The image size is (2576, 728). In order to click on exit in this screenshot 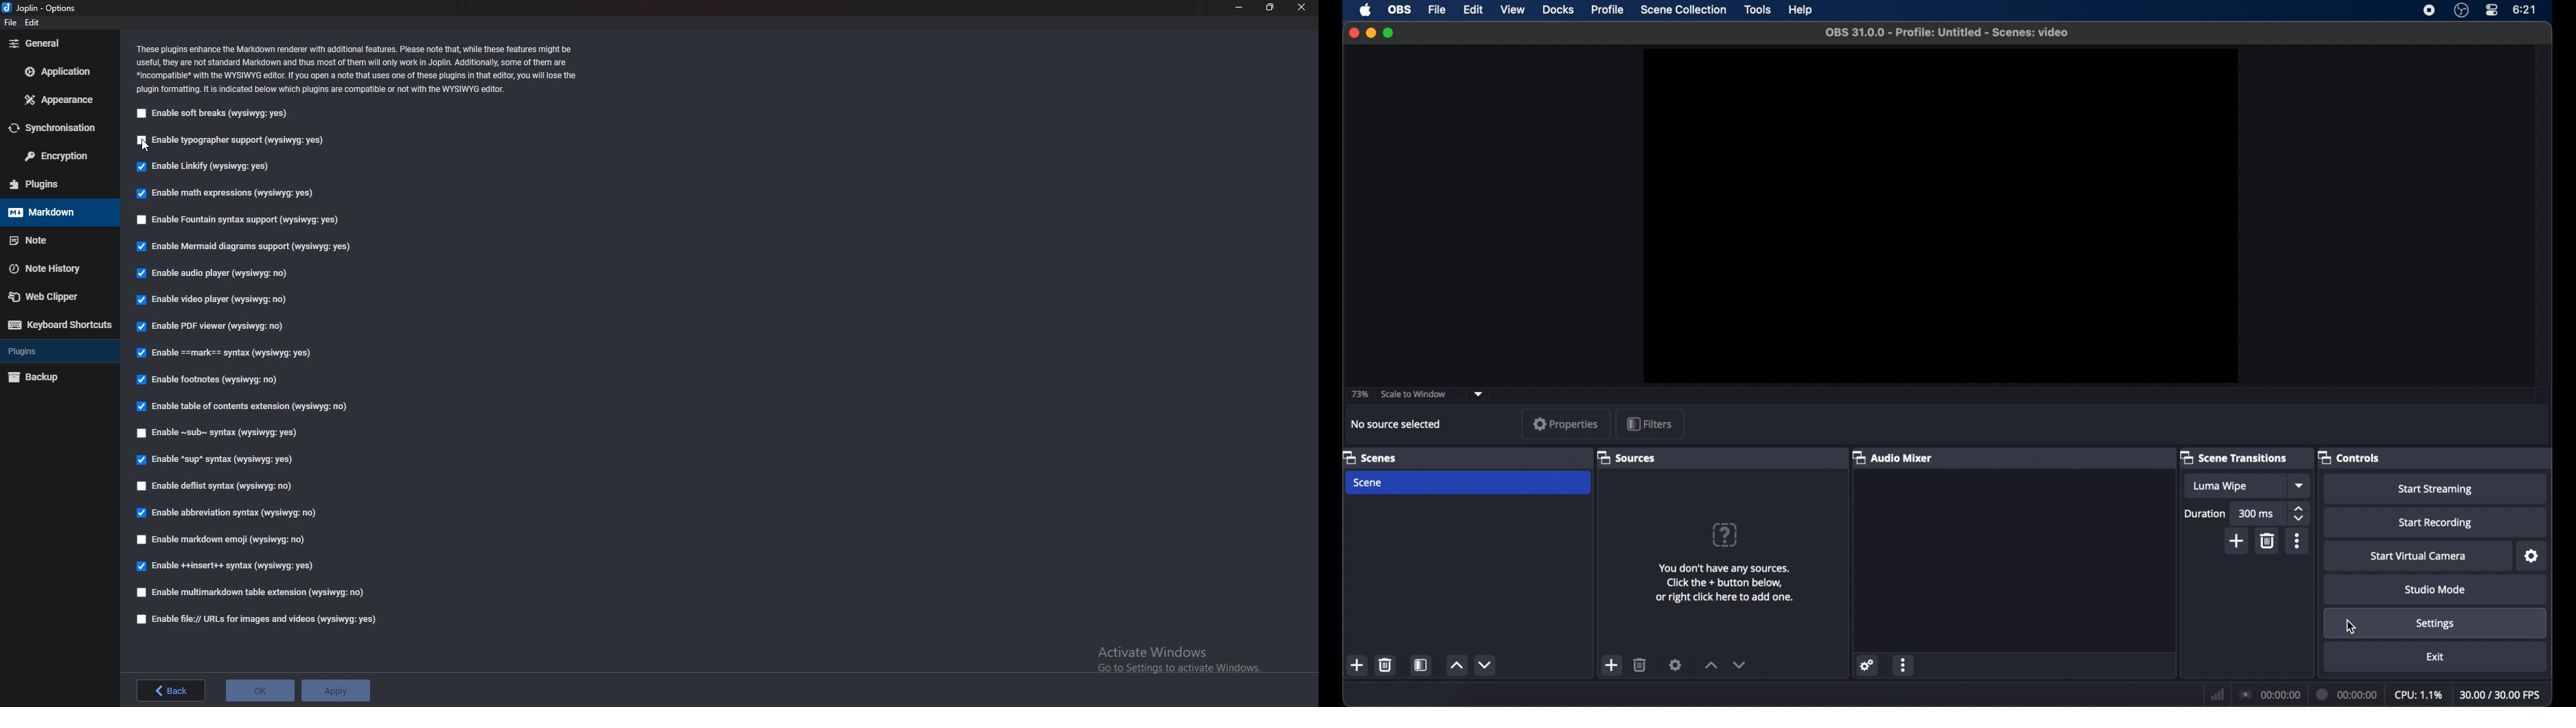, I will do `click(2435, 657)`.